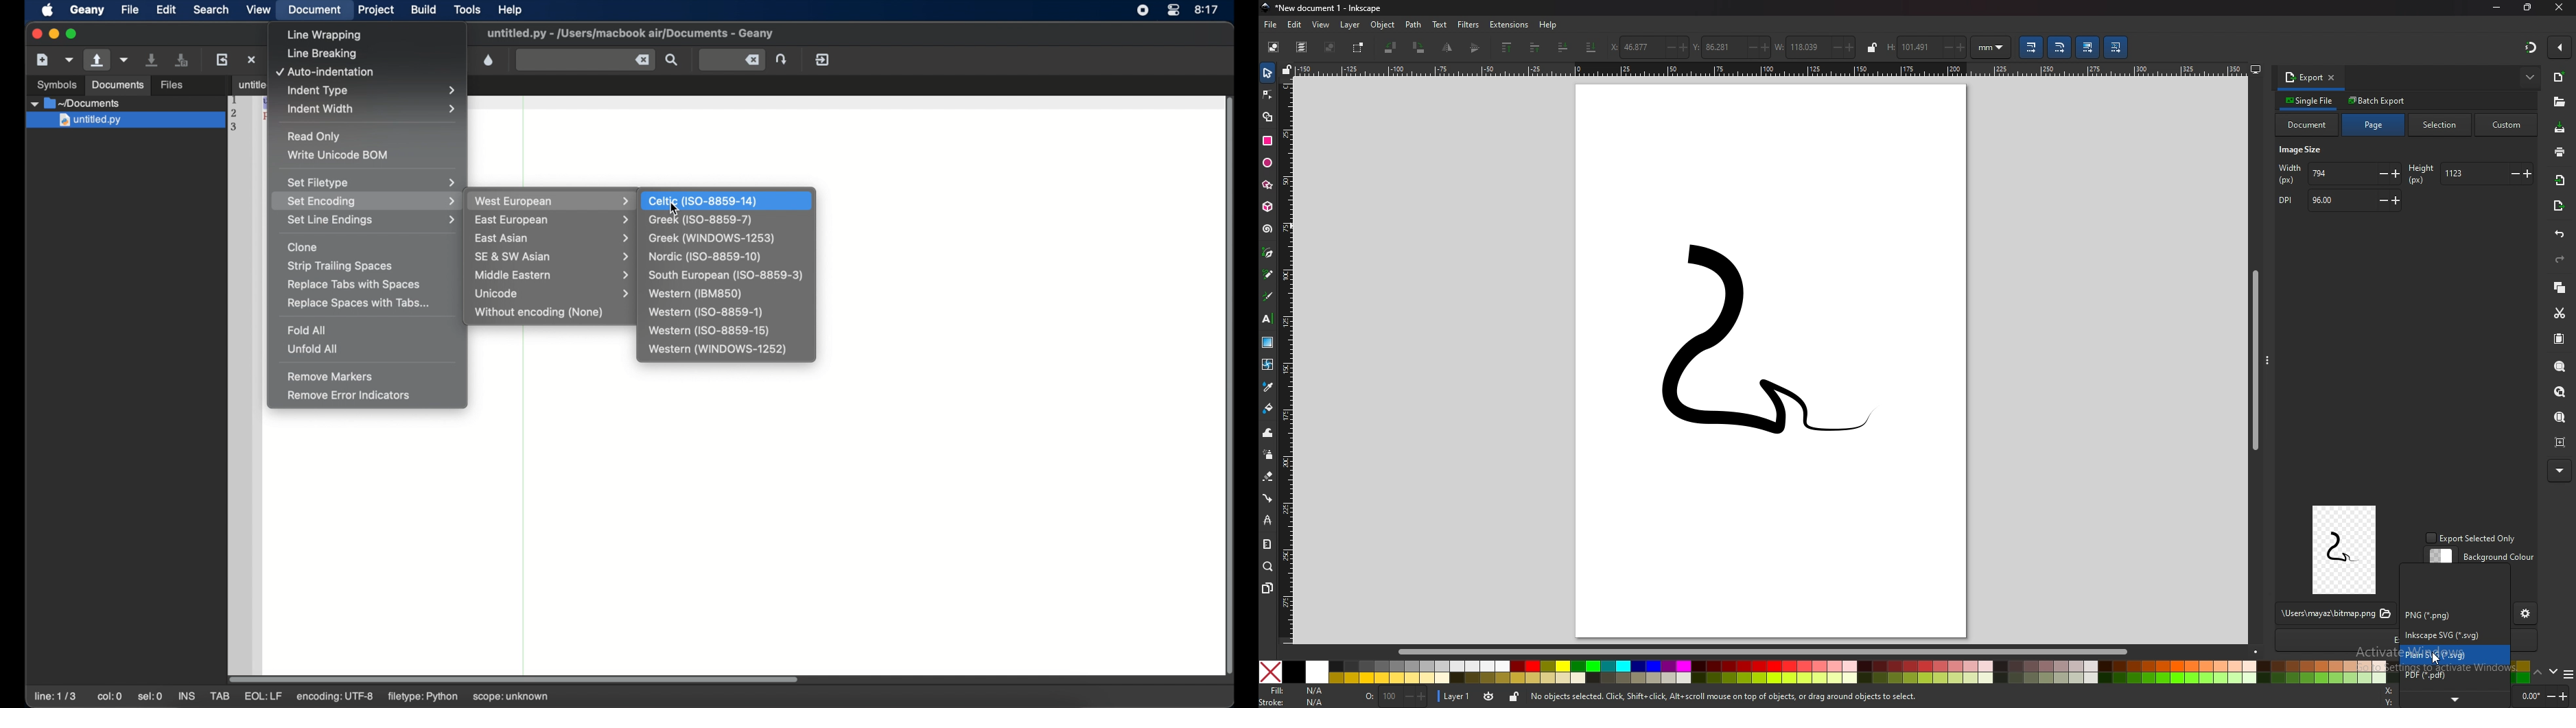  I want to click on plain svg, so click(2455, 654).